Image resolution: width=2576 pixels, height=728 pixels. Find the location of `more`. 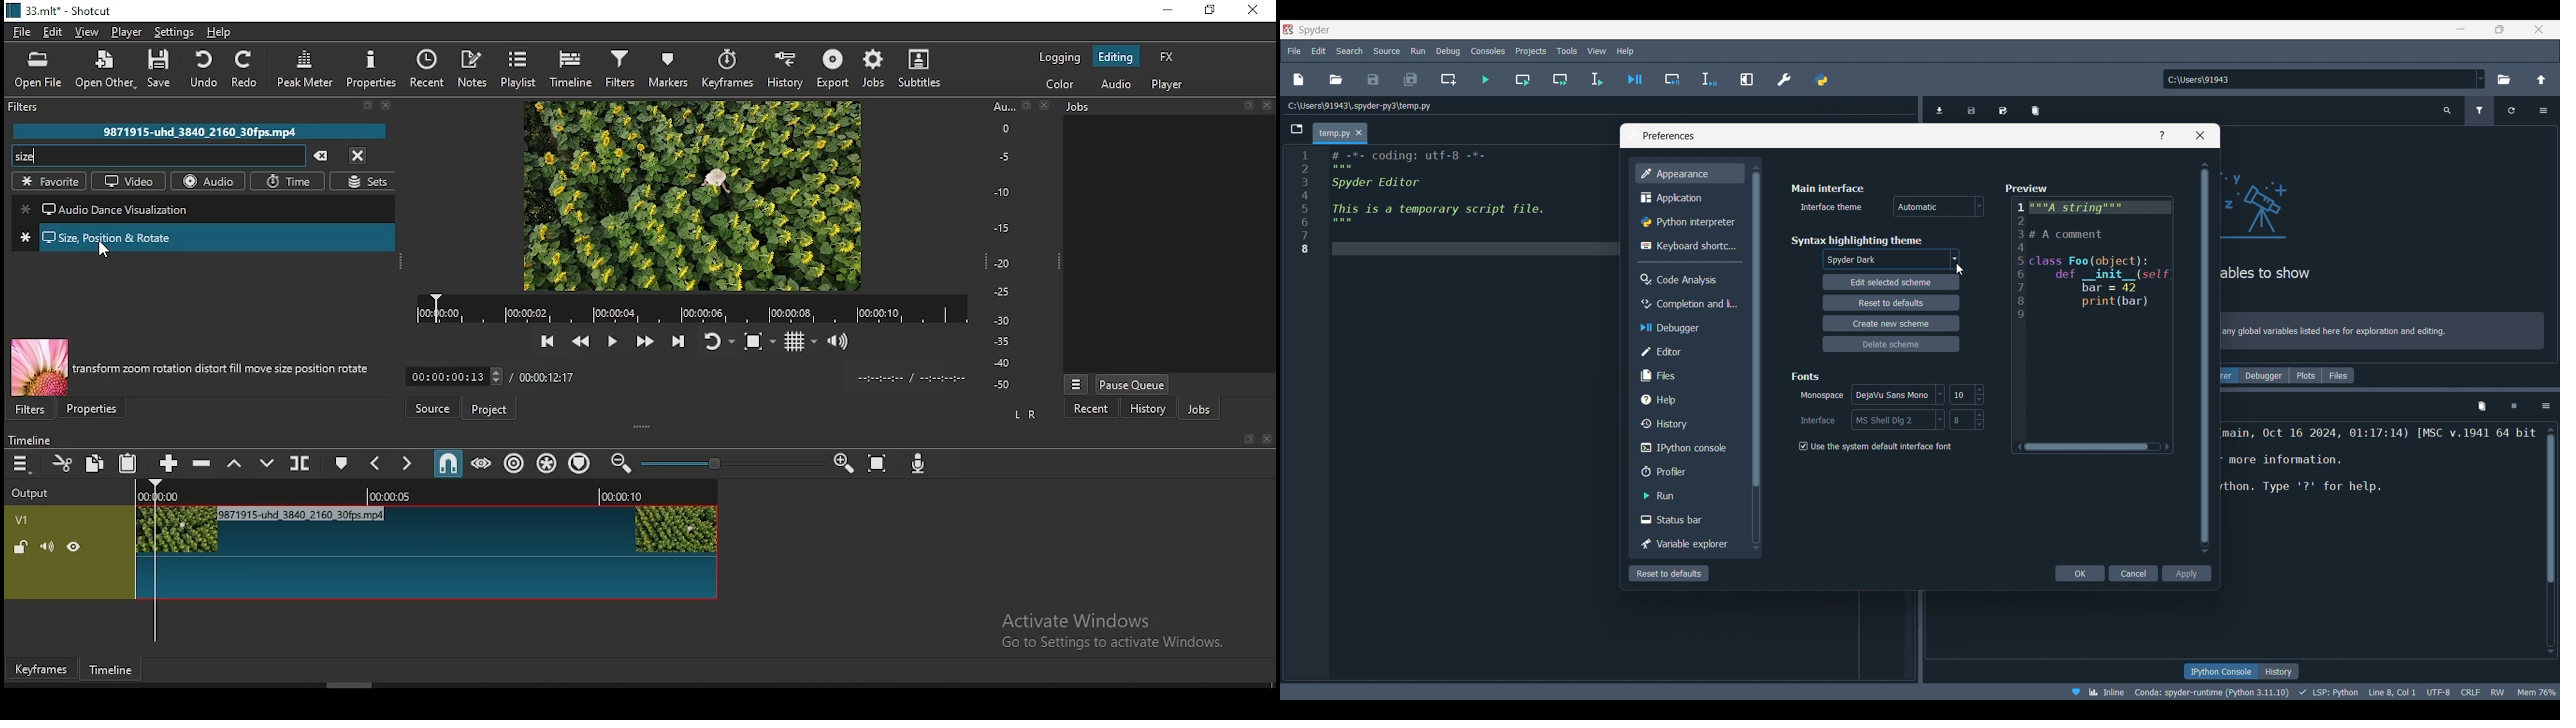

more is located at coordinates (1074, 383).